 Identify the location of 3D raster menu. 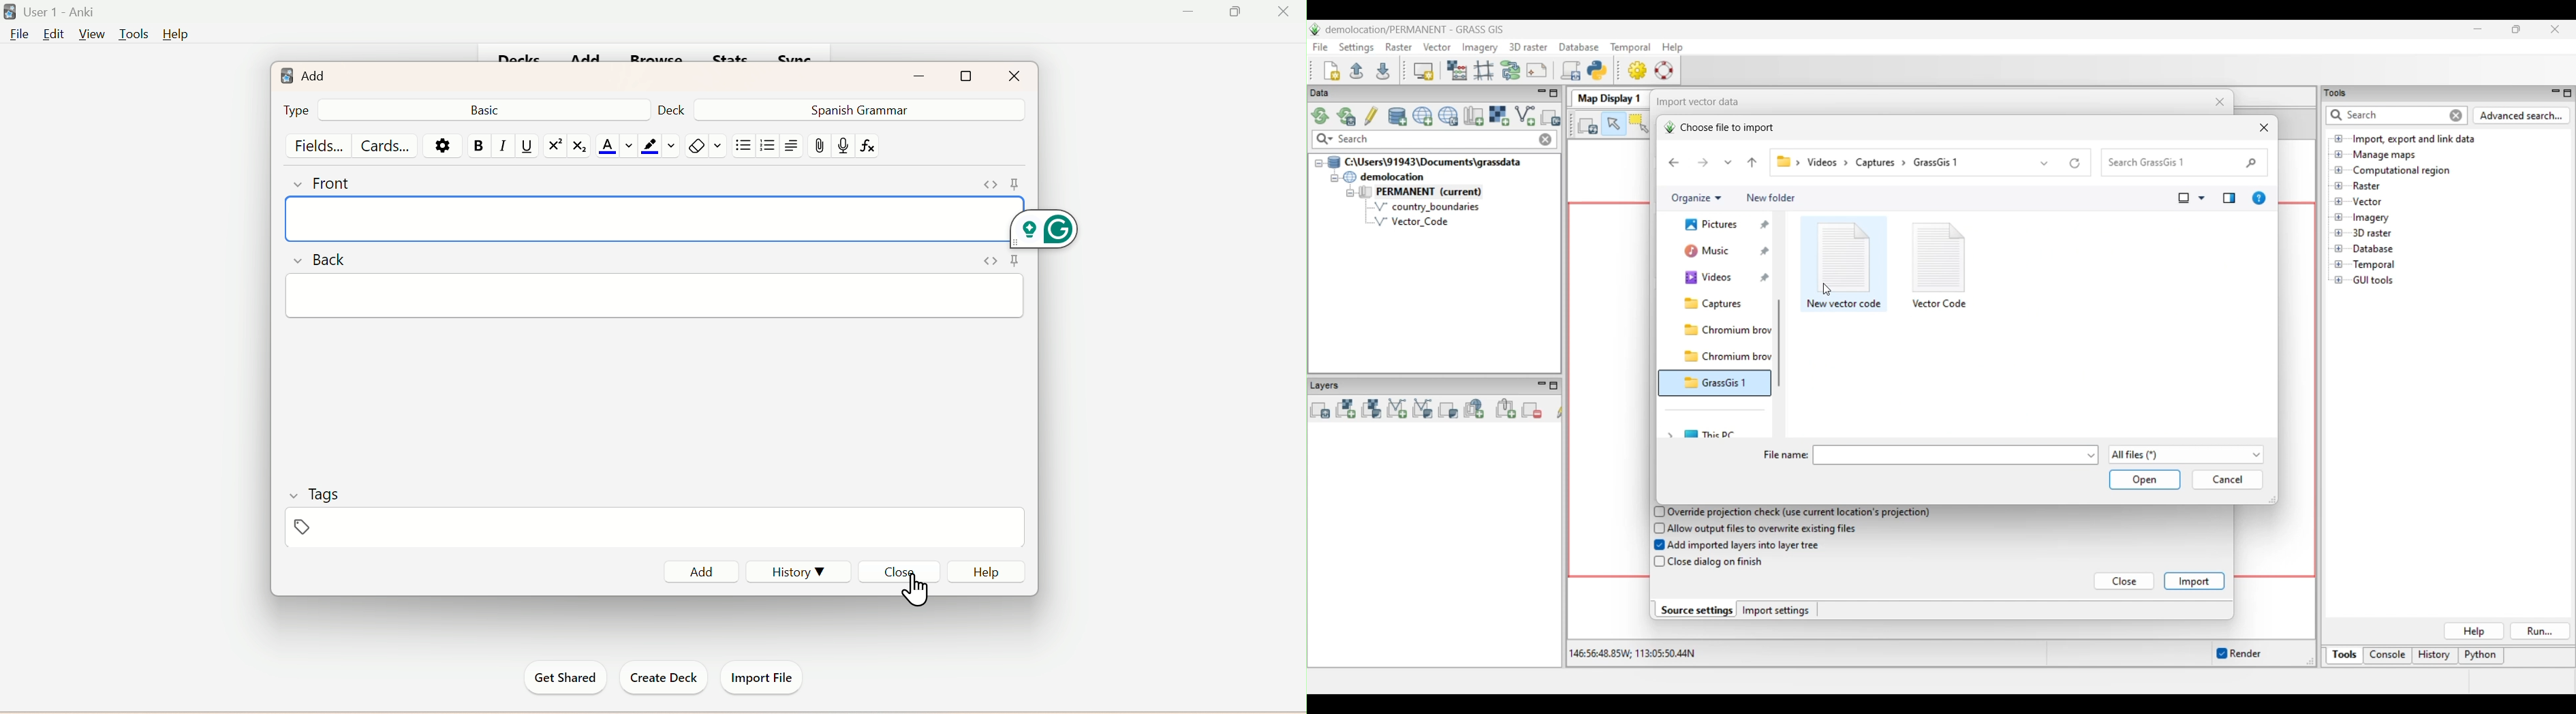
(1528, 46).